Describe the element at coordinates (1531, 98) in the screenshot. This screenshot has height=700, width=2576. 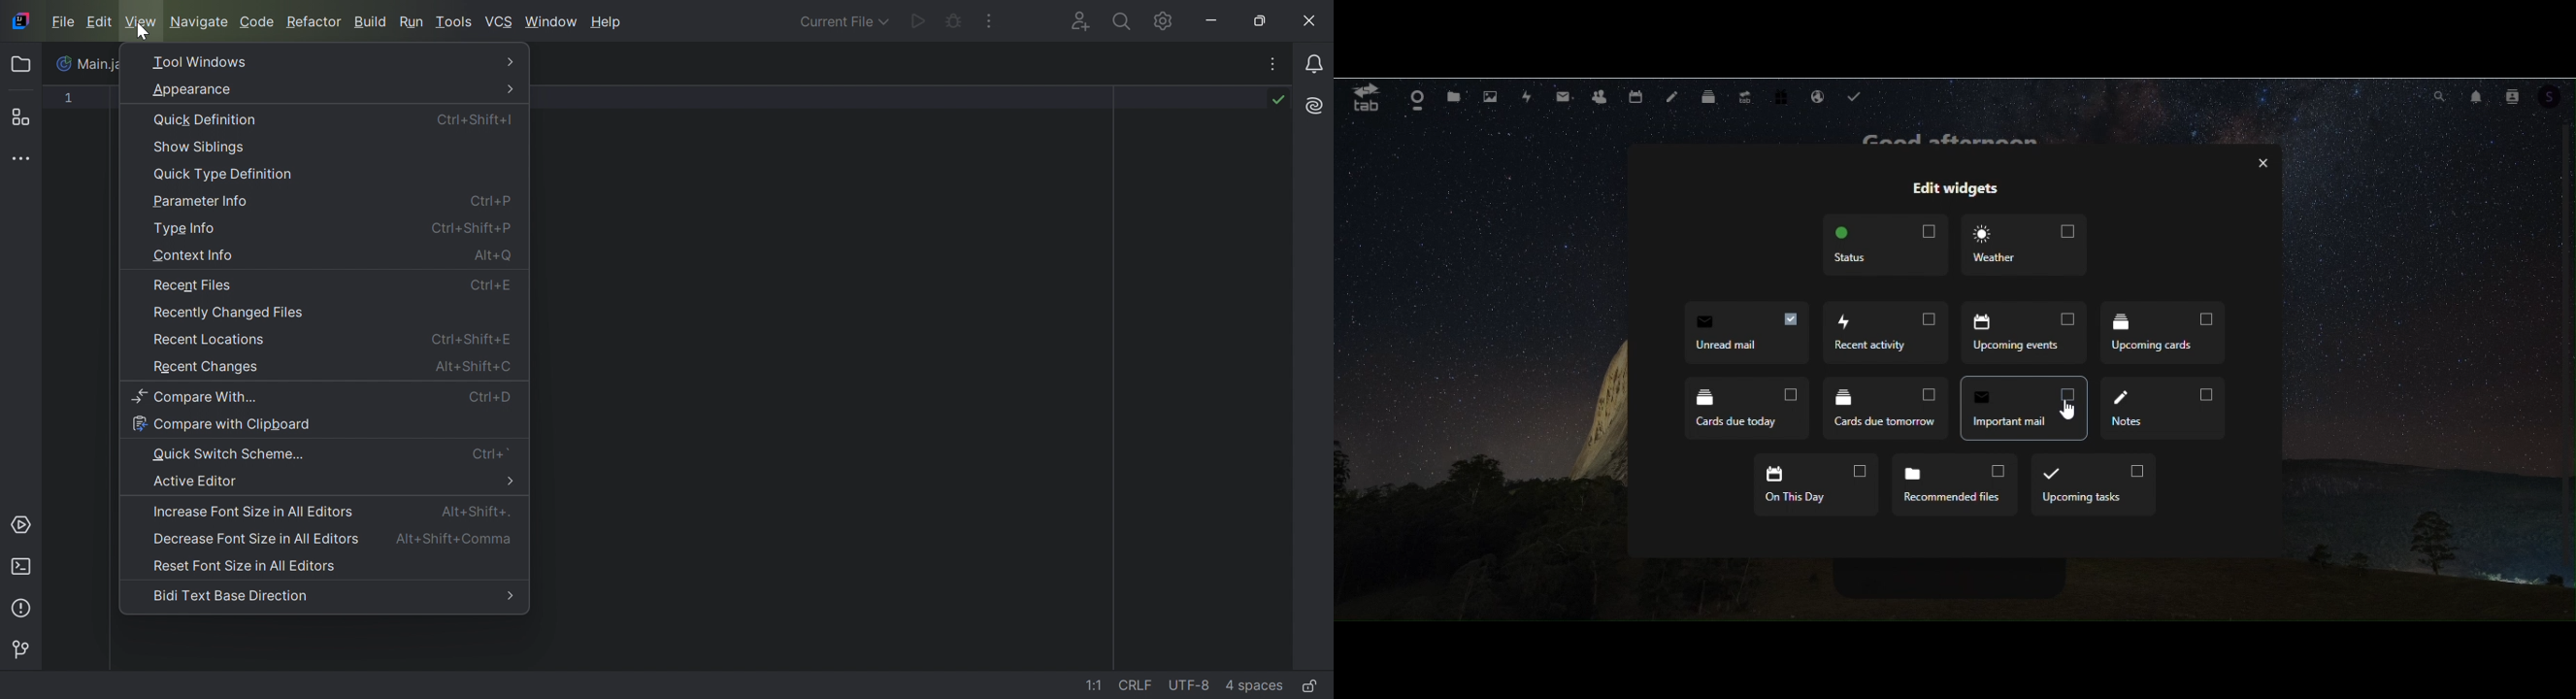
I see `activity` at that location.